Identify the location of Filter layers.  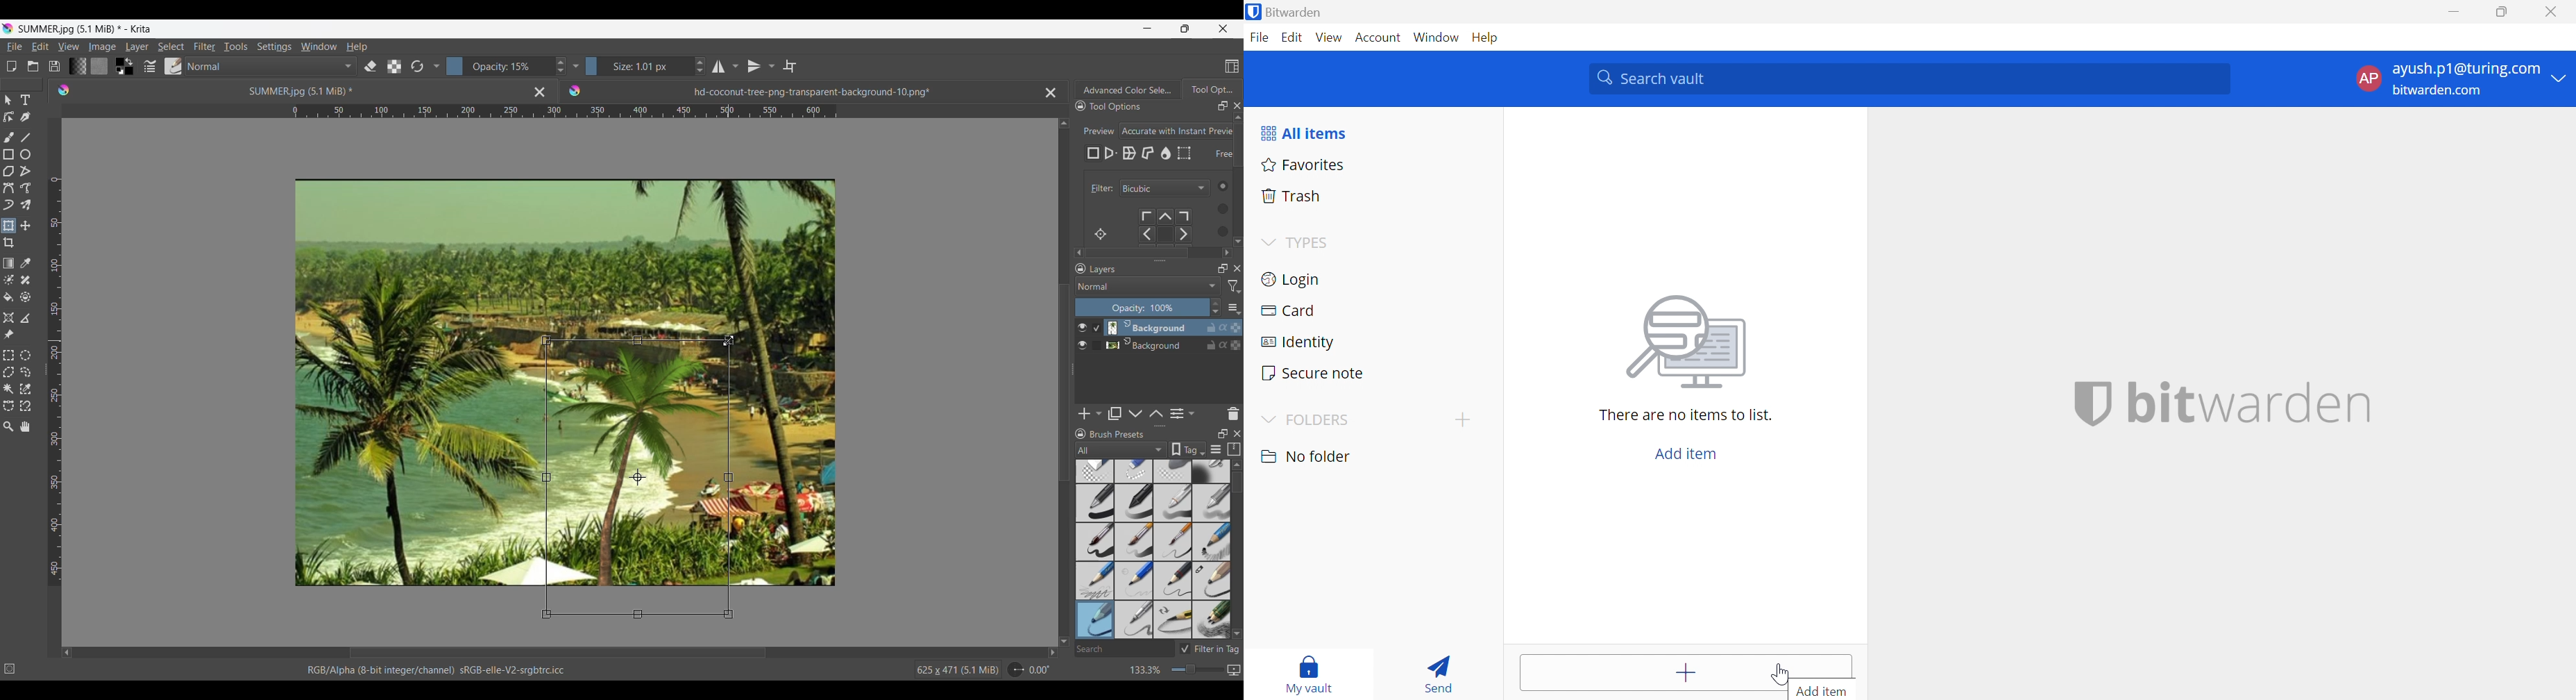
(1235, 286).